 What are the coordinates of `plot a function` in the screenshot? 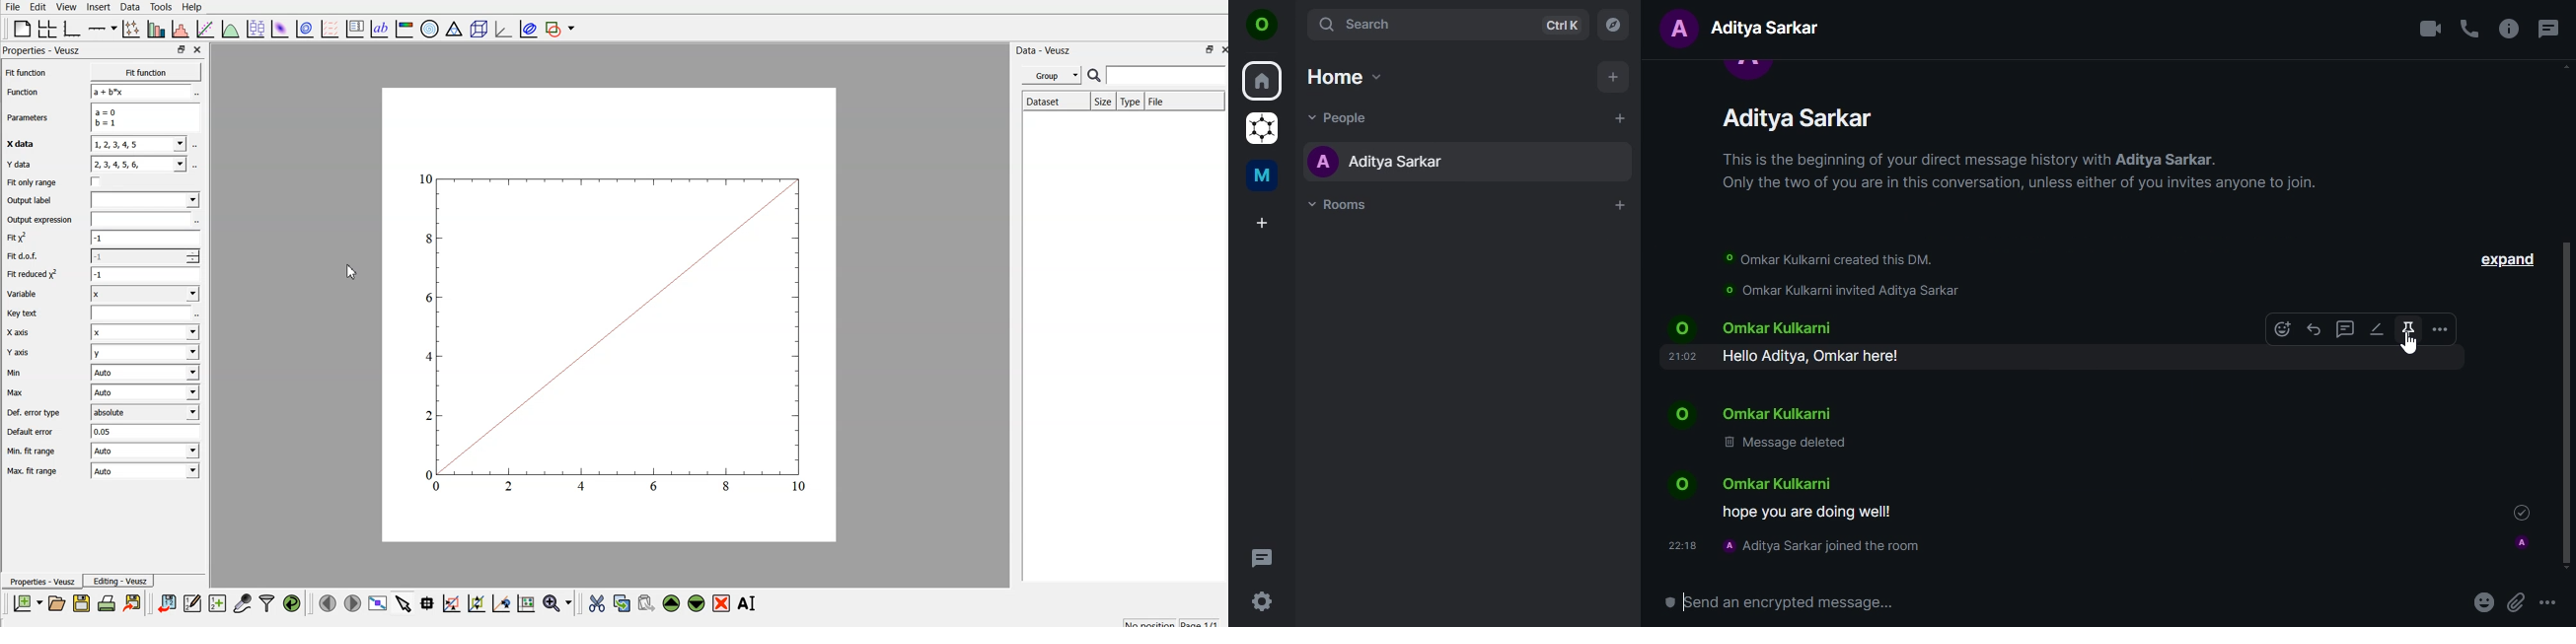 It's located at (230, 30).